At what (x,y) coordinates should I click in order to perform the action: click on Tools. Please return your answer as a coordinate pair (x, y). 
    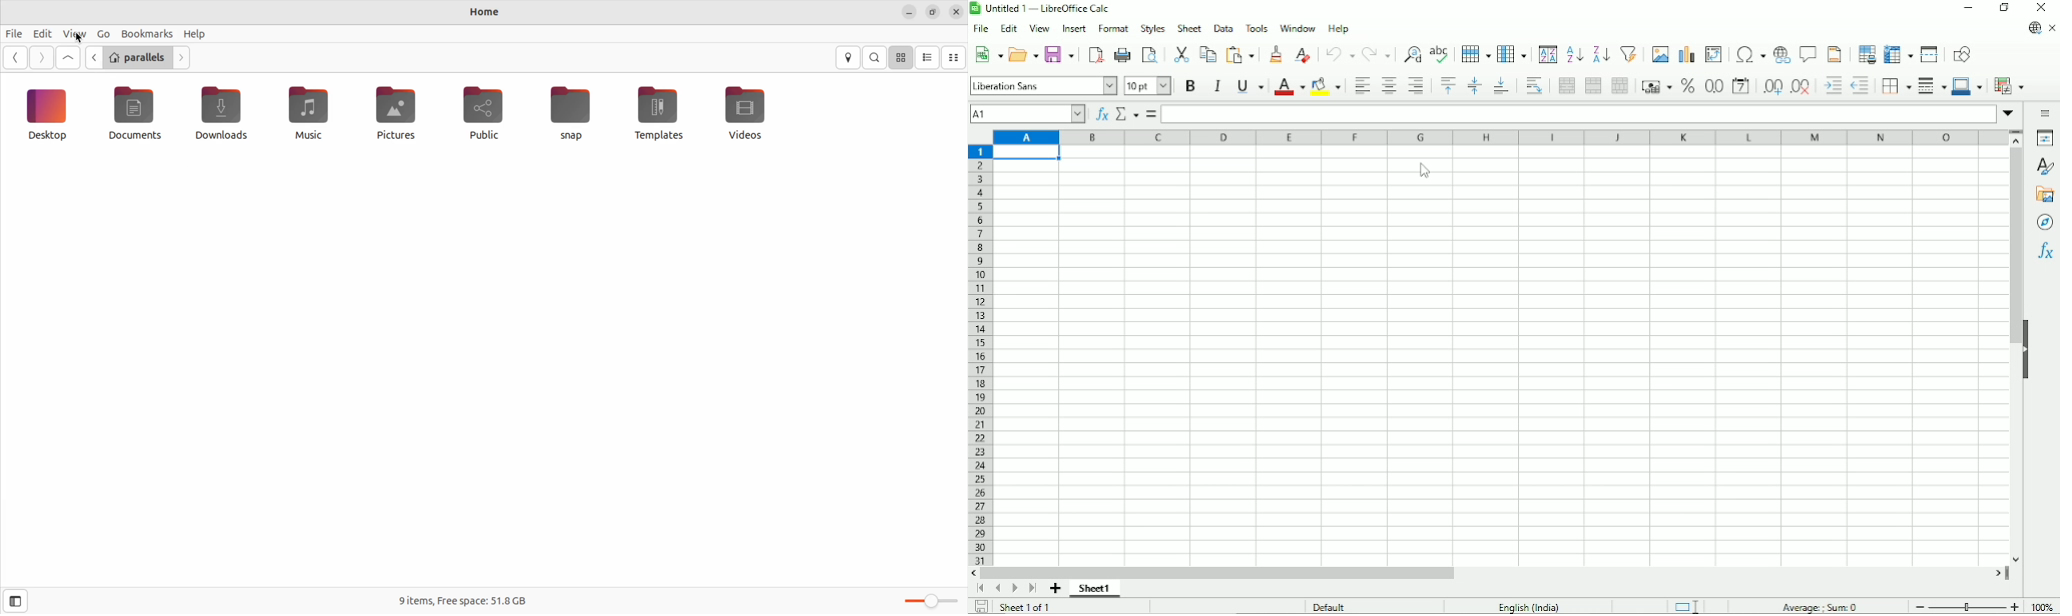
    Looking at the image, I should click on (1258, 28).